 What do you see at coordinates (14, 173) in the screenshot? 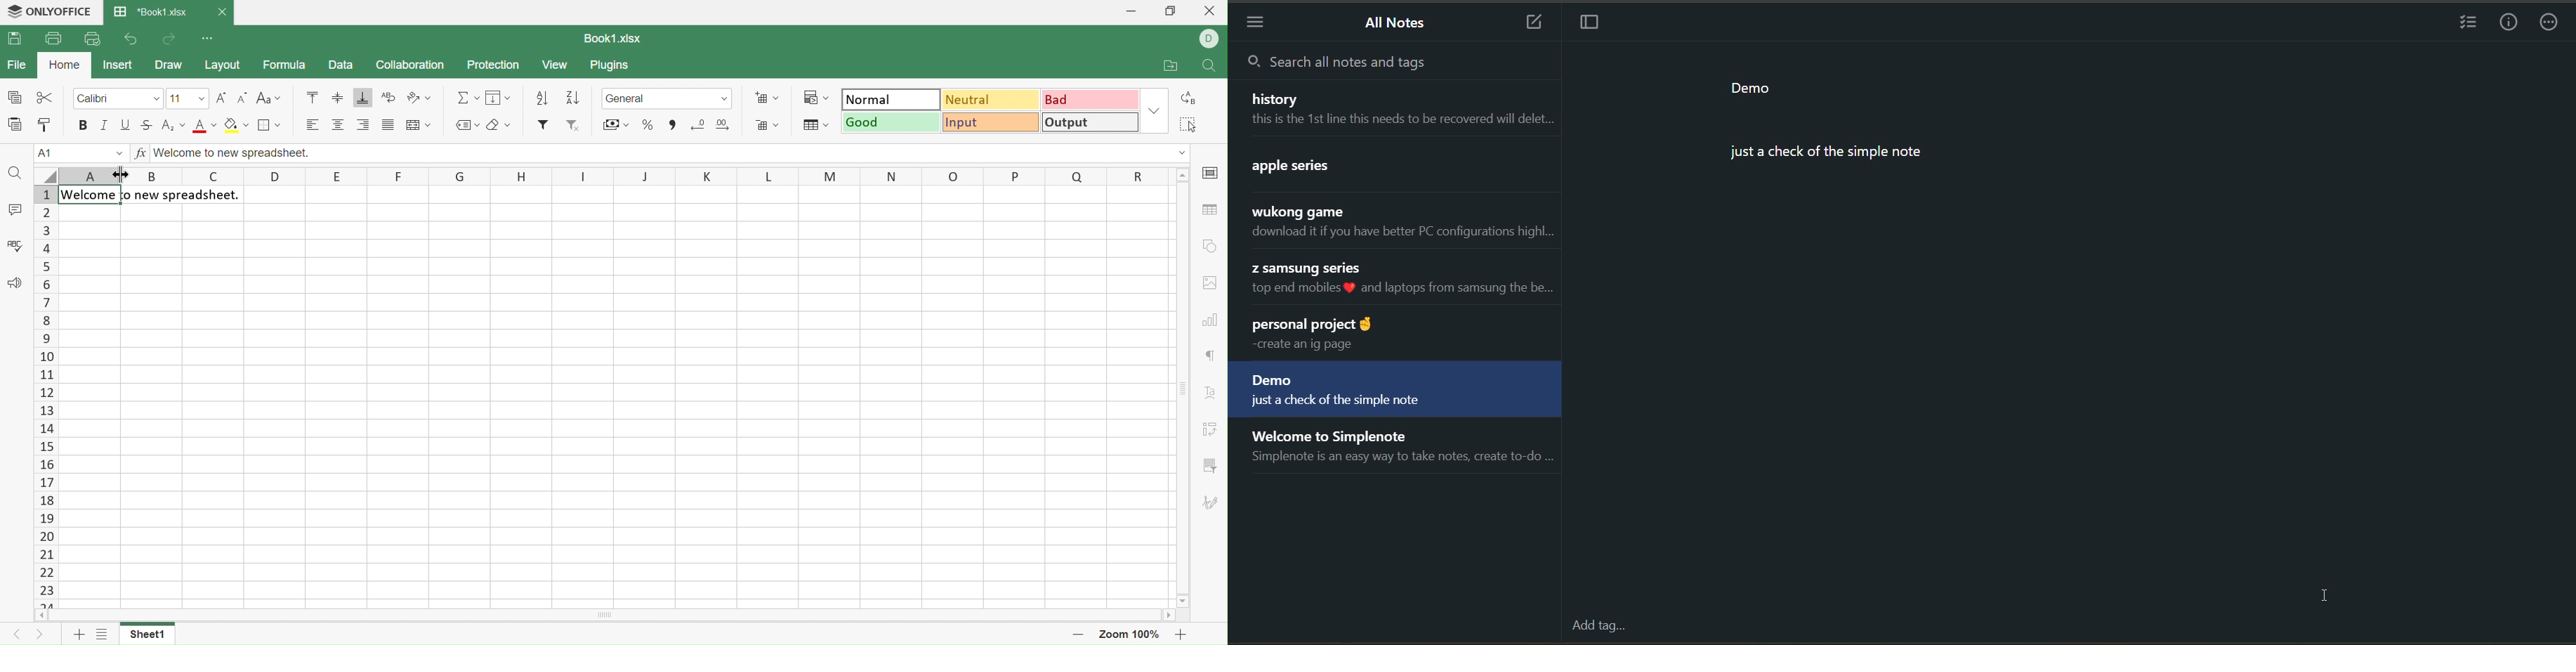
I see `Find` at bounding box center [14, 173].